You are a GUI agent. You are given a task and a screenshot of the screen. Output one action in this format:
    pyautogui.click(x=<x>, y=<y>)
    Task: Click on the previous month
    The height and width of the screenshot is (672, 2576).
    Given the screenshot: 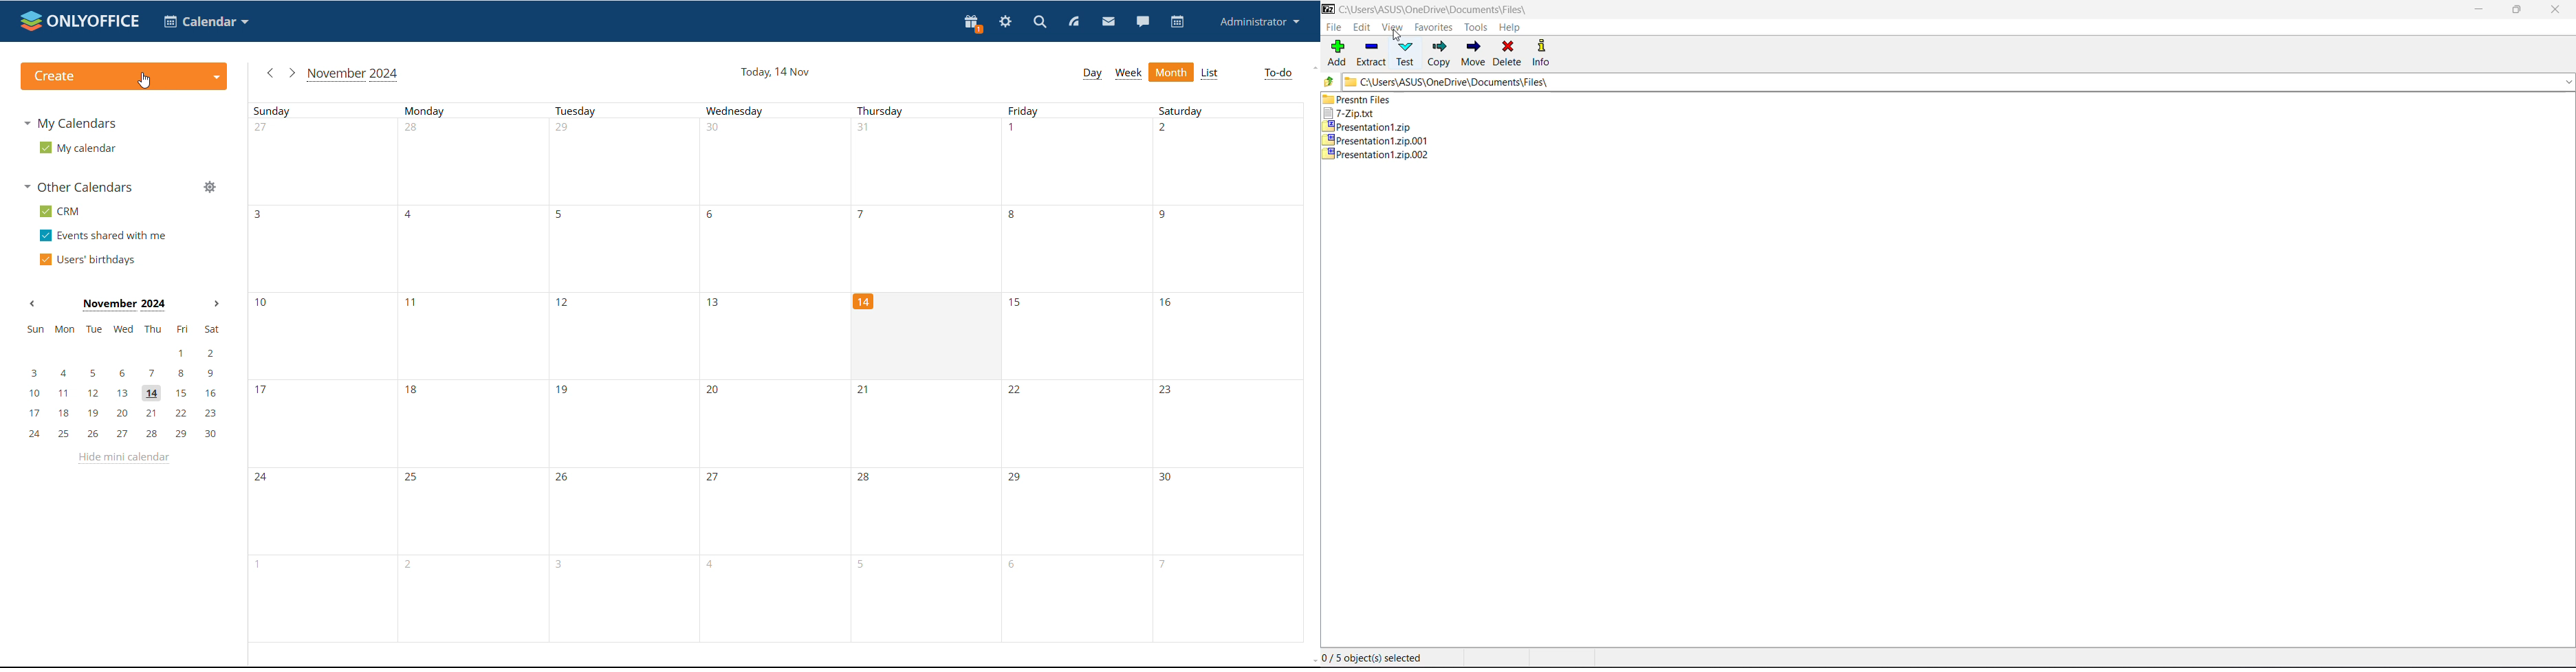 What is the action you would take?
    pyautogui.click(x=268, y=72)
    